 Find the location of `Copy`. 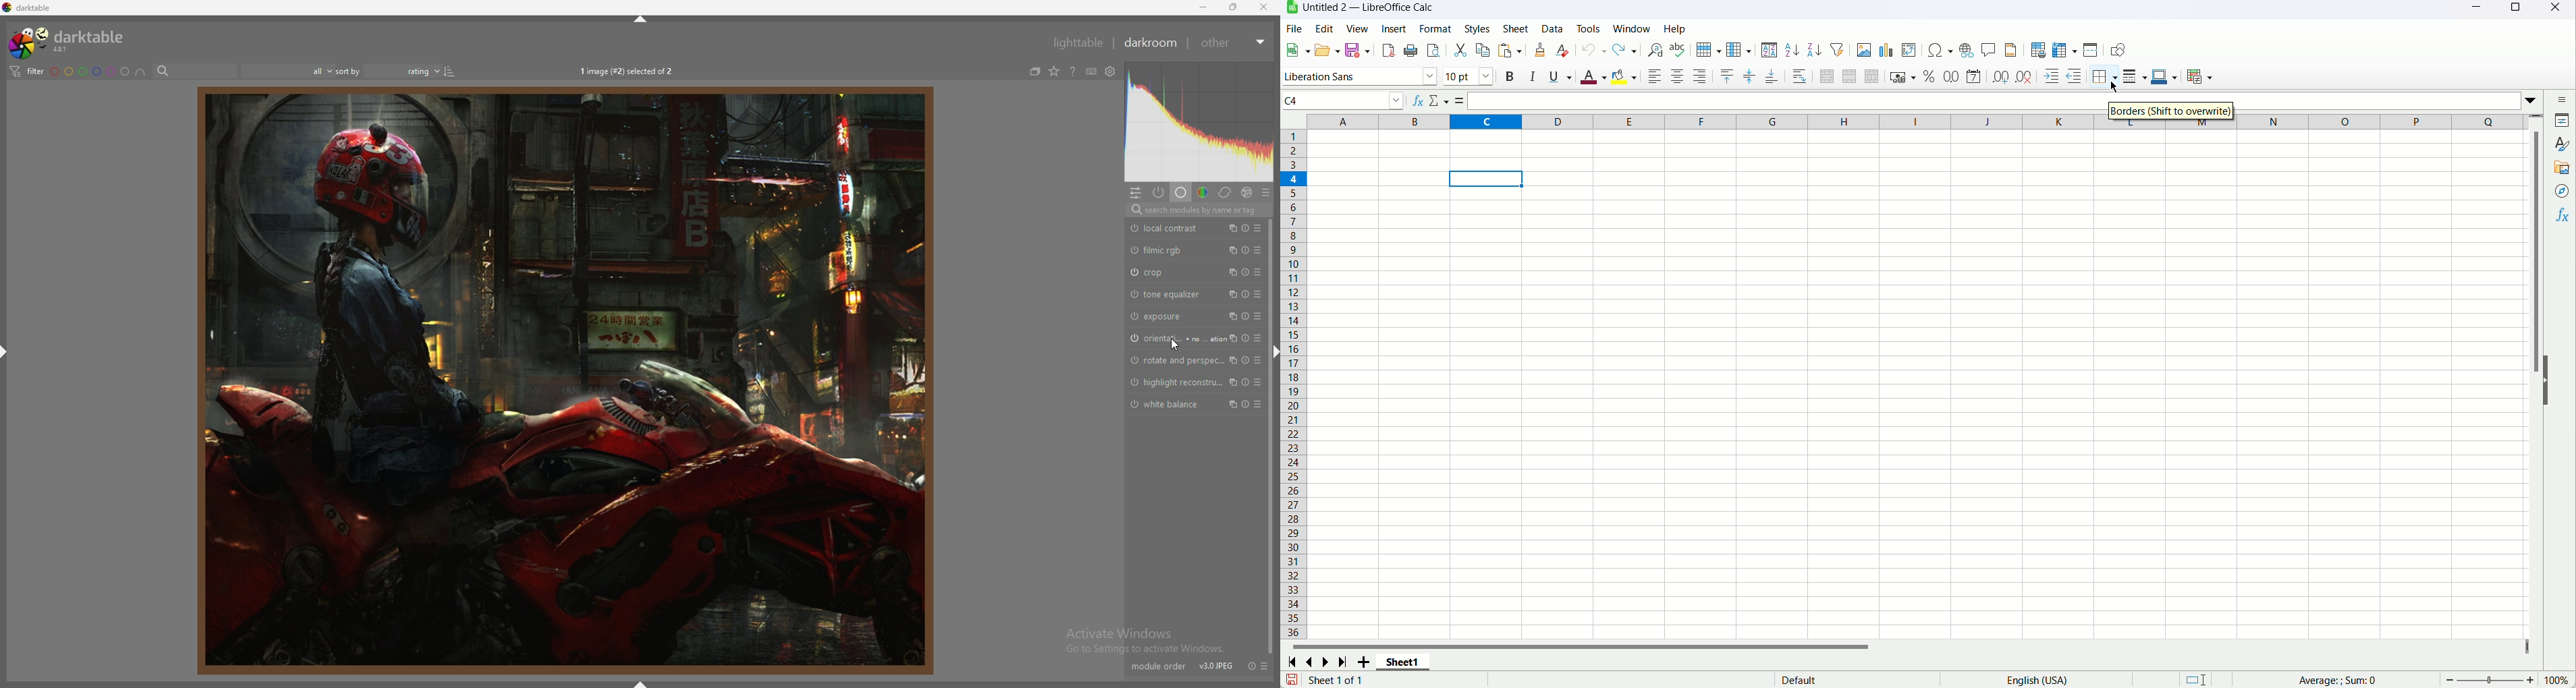

Copy is located at coordinates (1483, 51).